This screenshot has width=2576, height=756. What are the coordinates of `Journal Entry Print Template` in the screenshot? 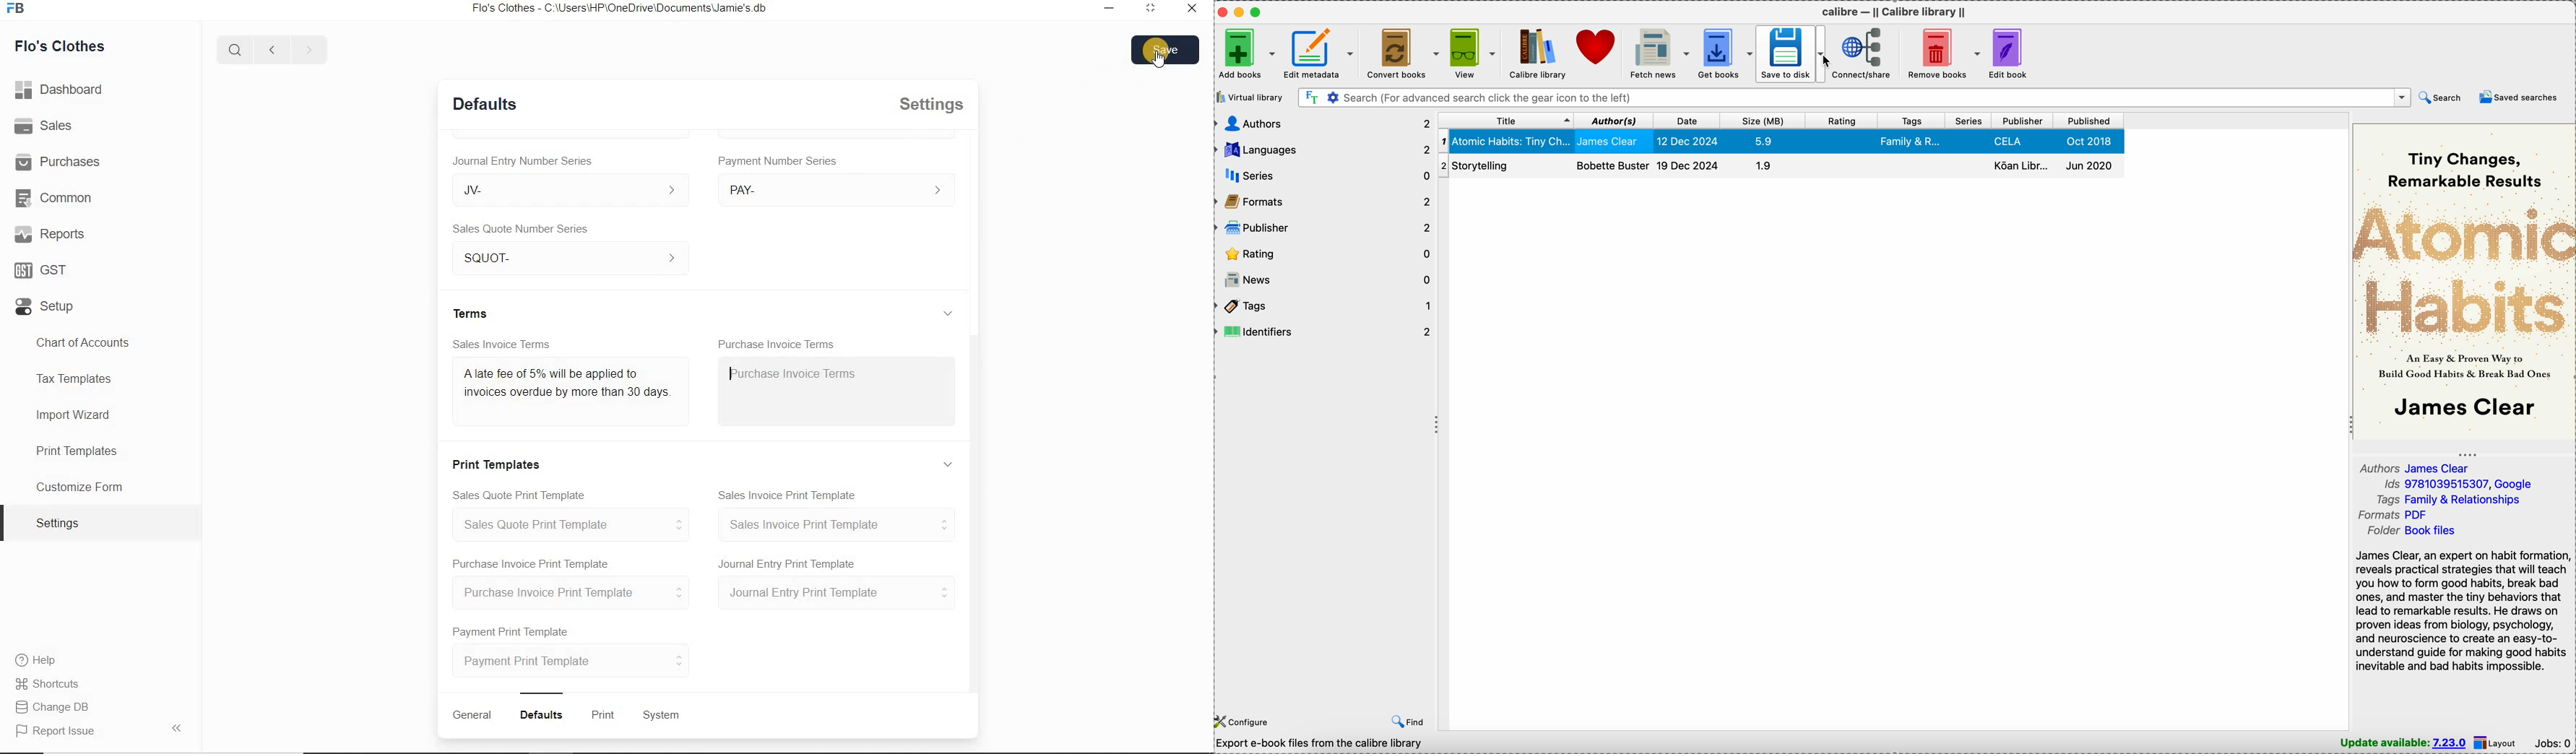 It's located at (837, 594).